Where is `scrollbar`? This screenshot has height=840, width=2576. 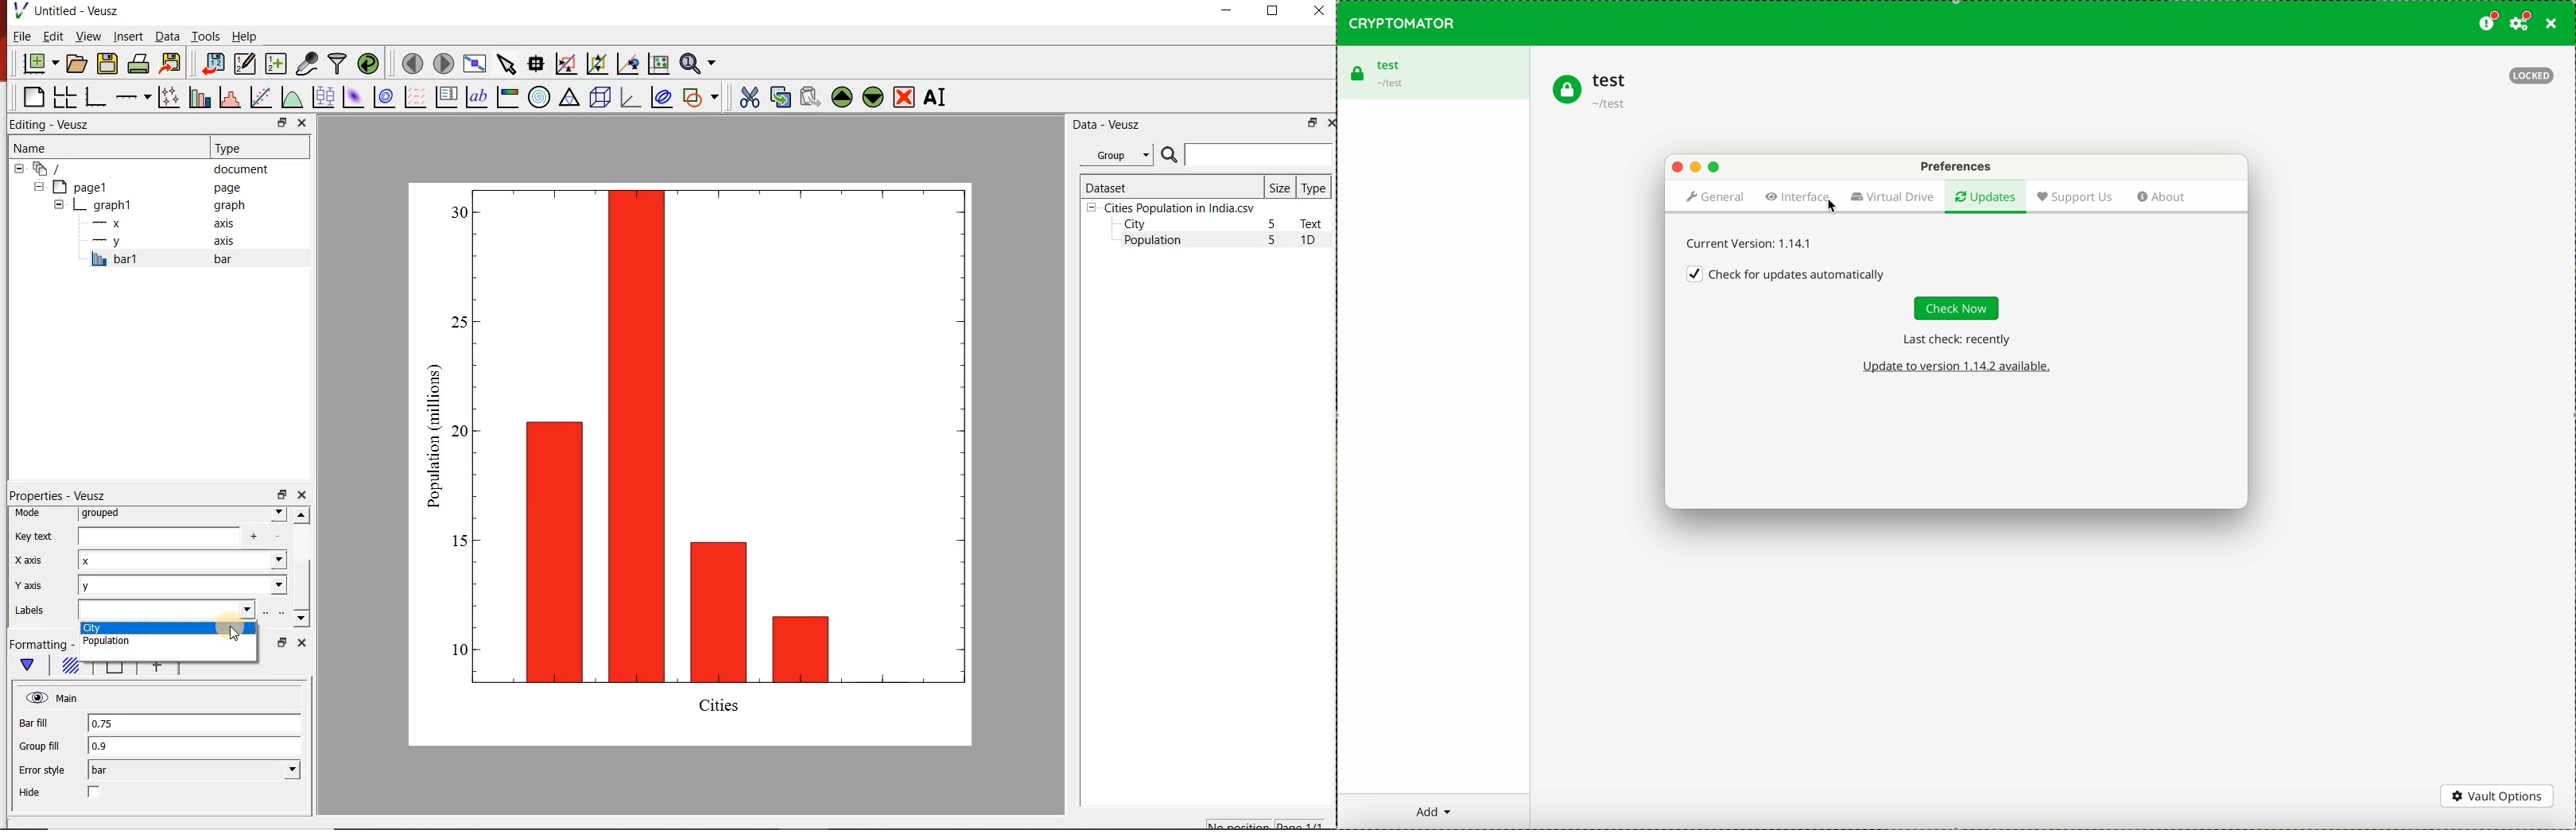 scrollbar is located at coordinates (301, 568).